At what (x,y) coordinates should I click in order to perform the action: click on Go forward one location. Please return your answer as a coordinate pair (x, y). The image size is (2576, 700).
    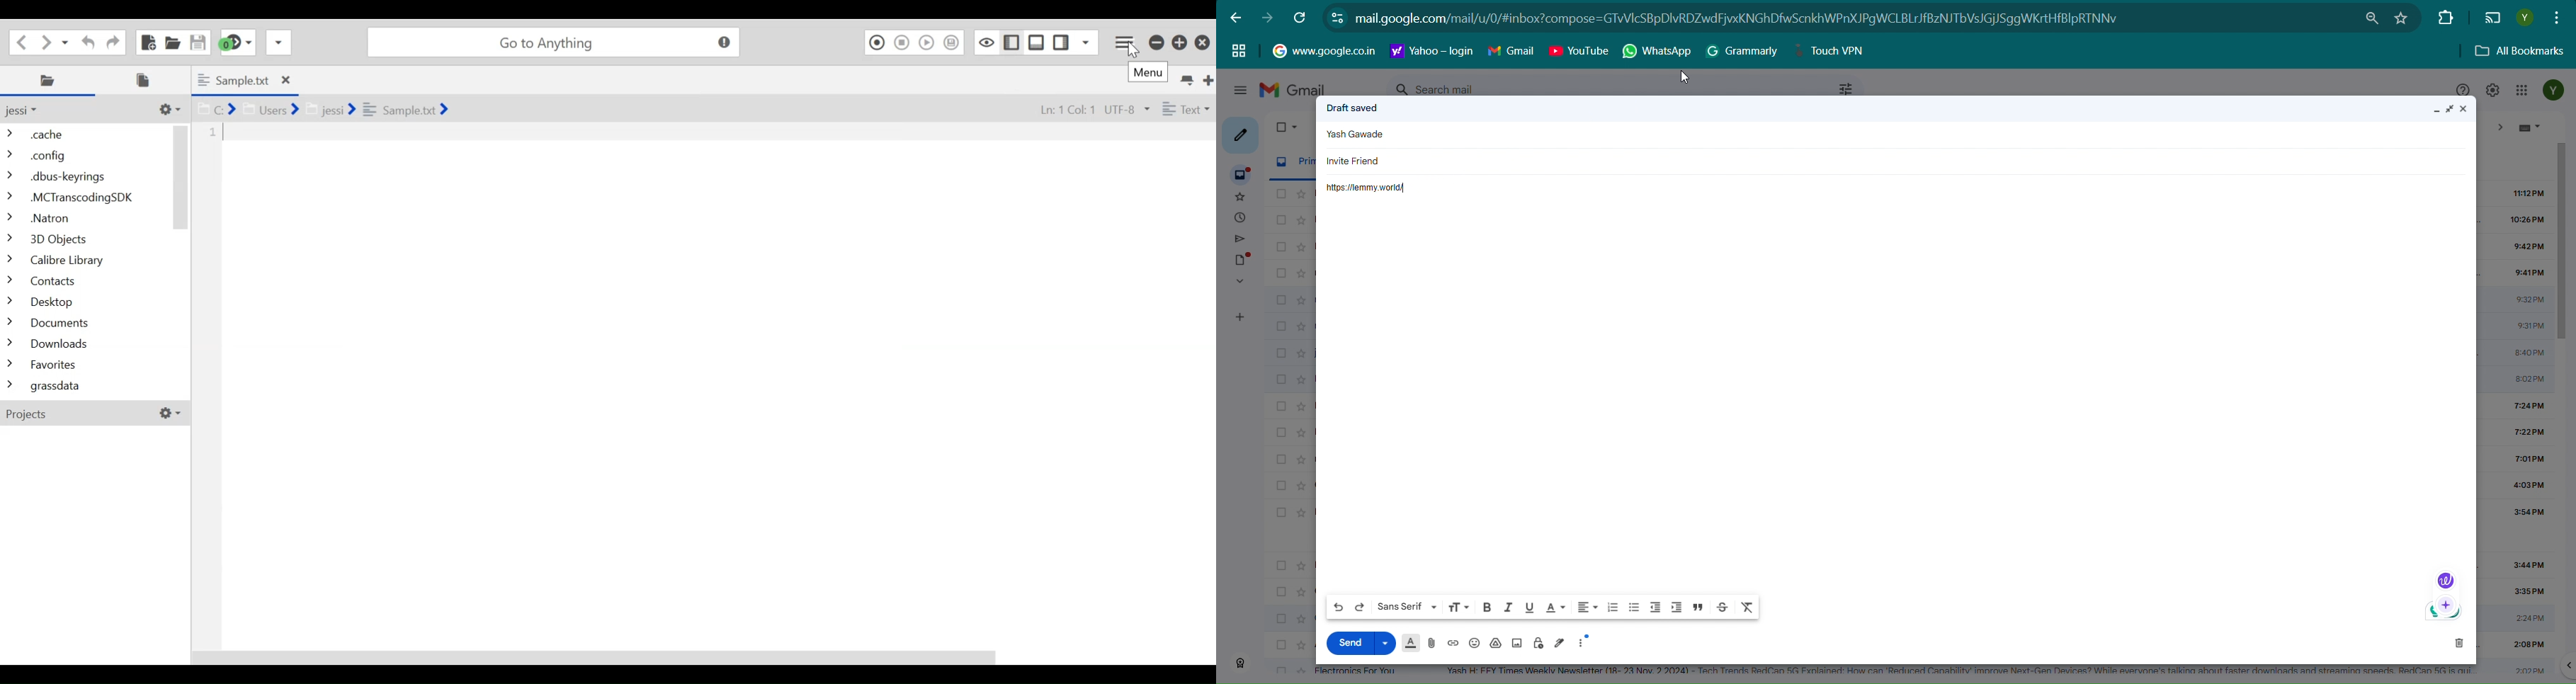
    Looking at the image, I should click on (47, 41).